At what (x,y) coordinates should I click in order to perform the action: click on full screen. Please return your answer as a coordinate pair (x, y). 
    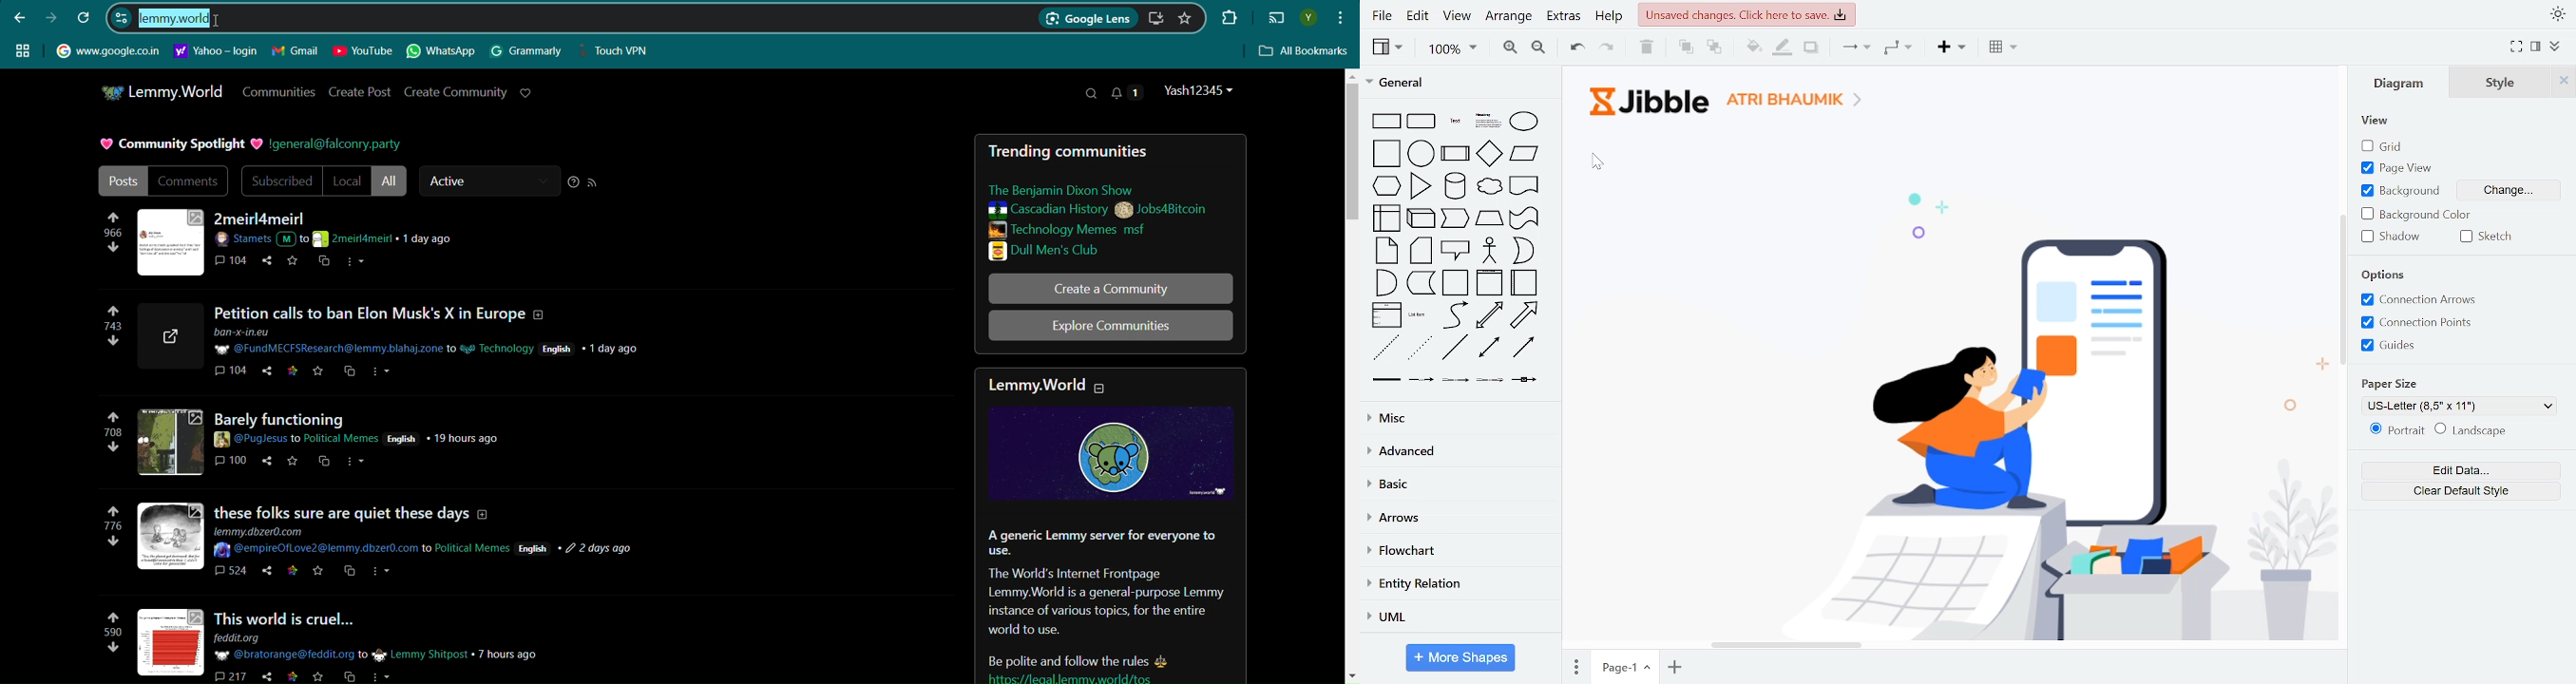
    Looking at the image, I should click on (2518, 47).